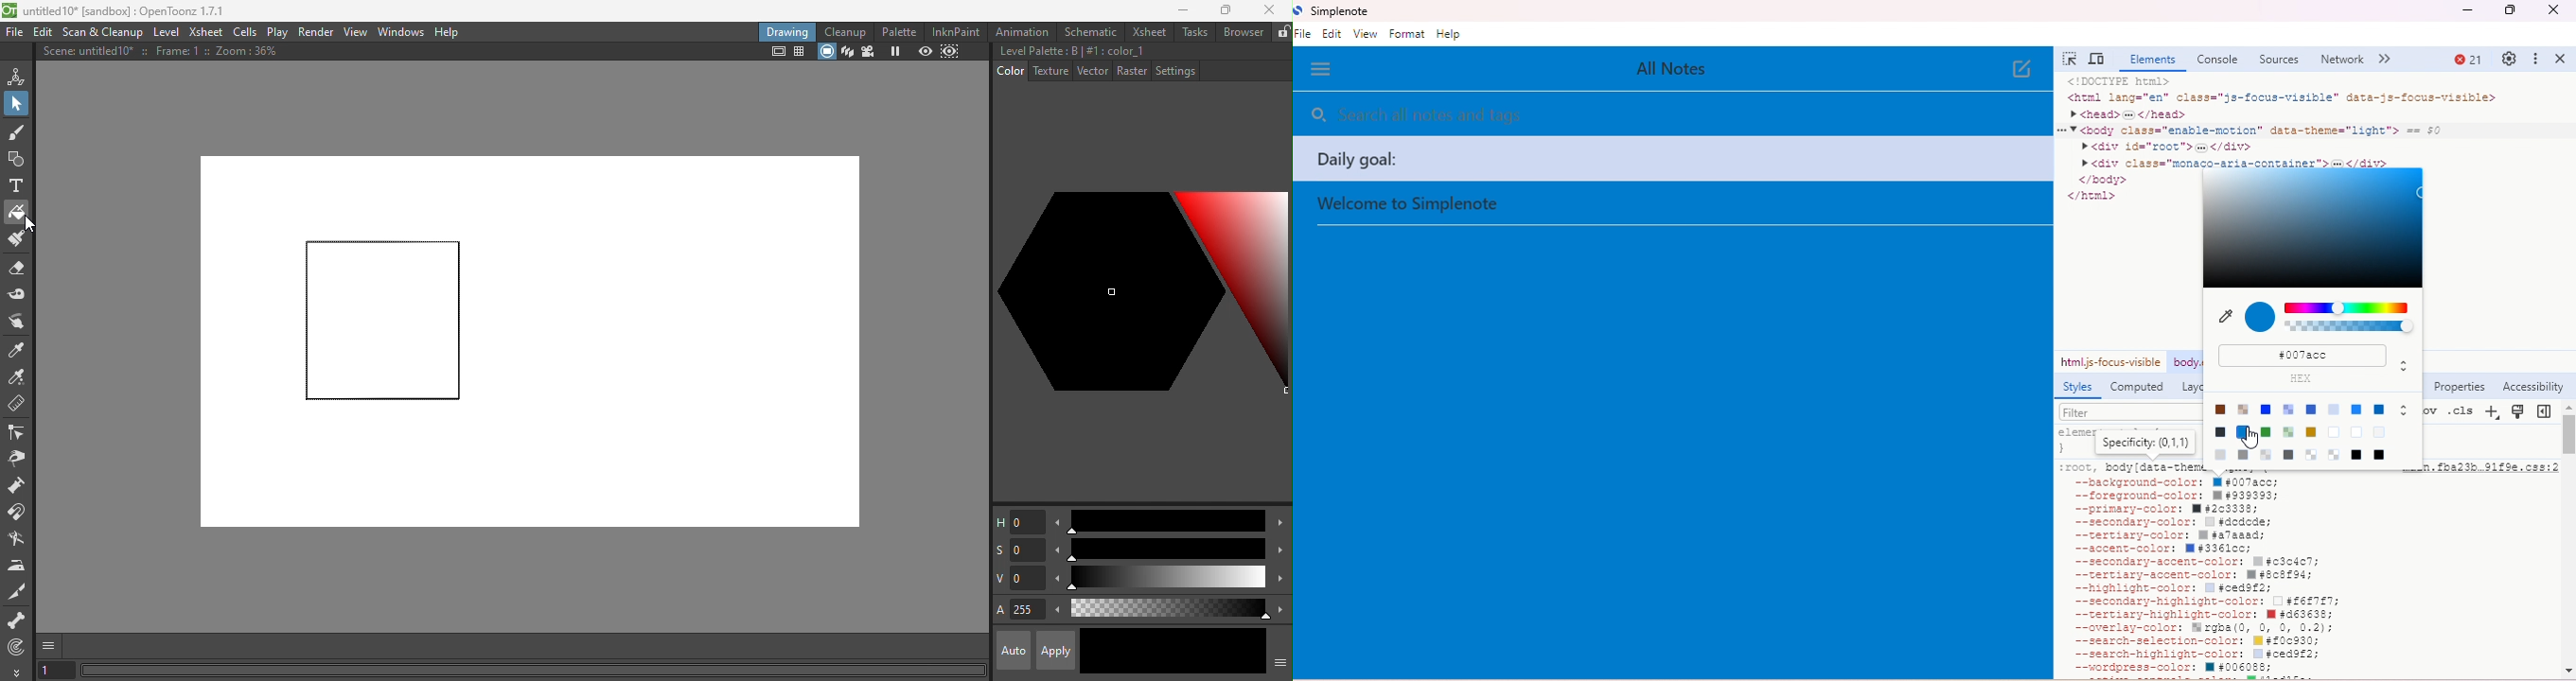 Image resolution: width=2576 pixels, height=700 pixels. Describe the element at coordinates (1321, 70) in the screenshot. I see `menu` at that location.